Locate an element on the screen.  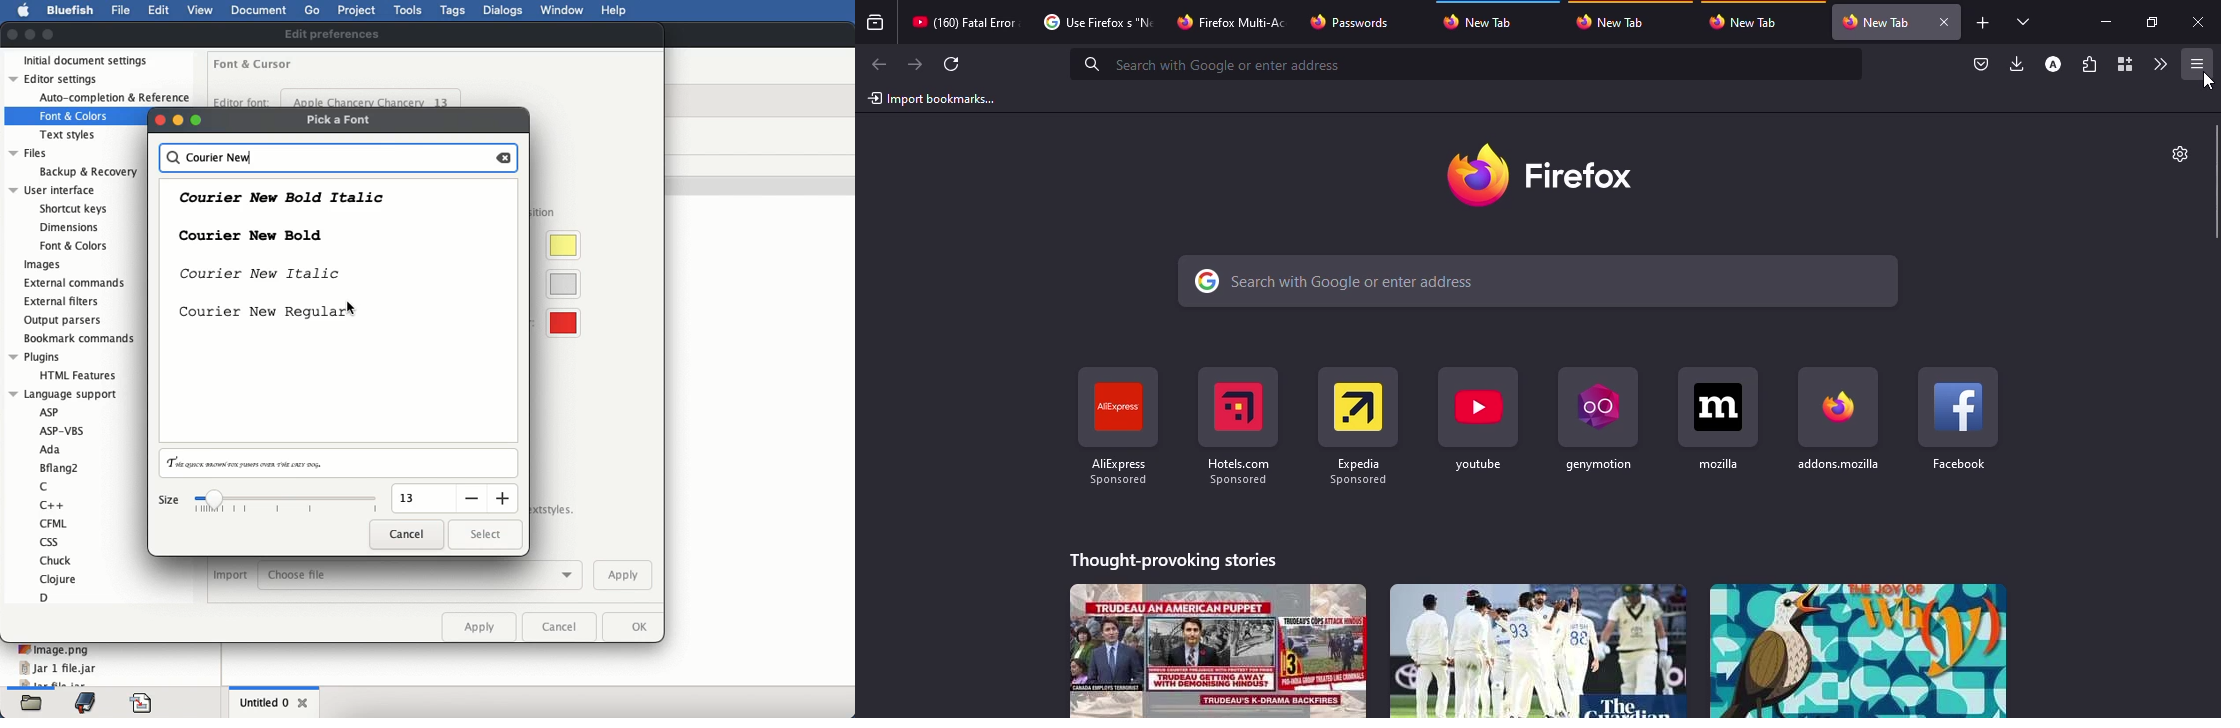
import bookmarks is located at coordinates (933, 98).